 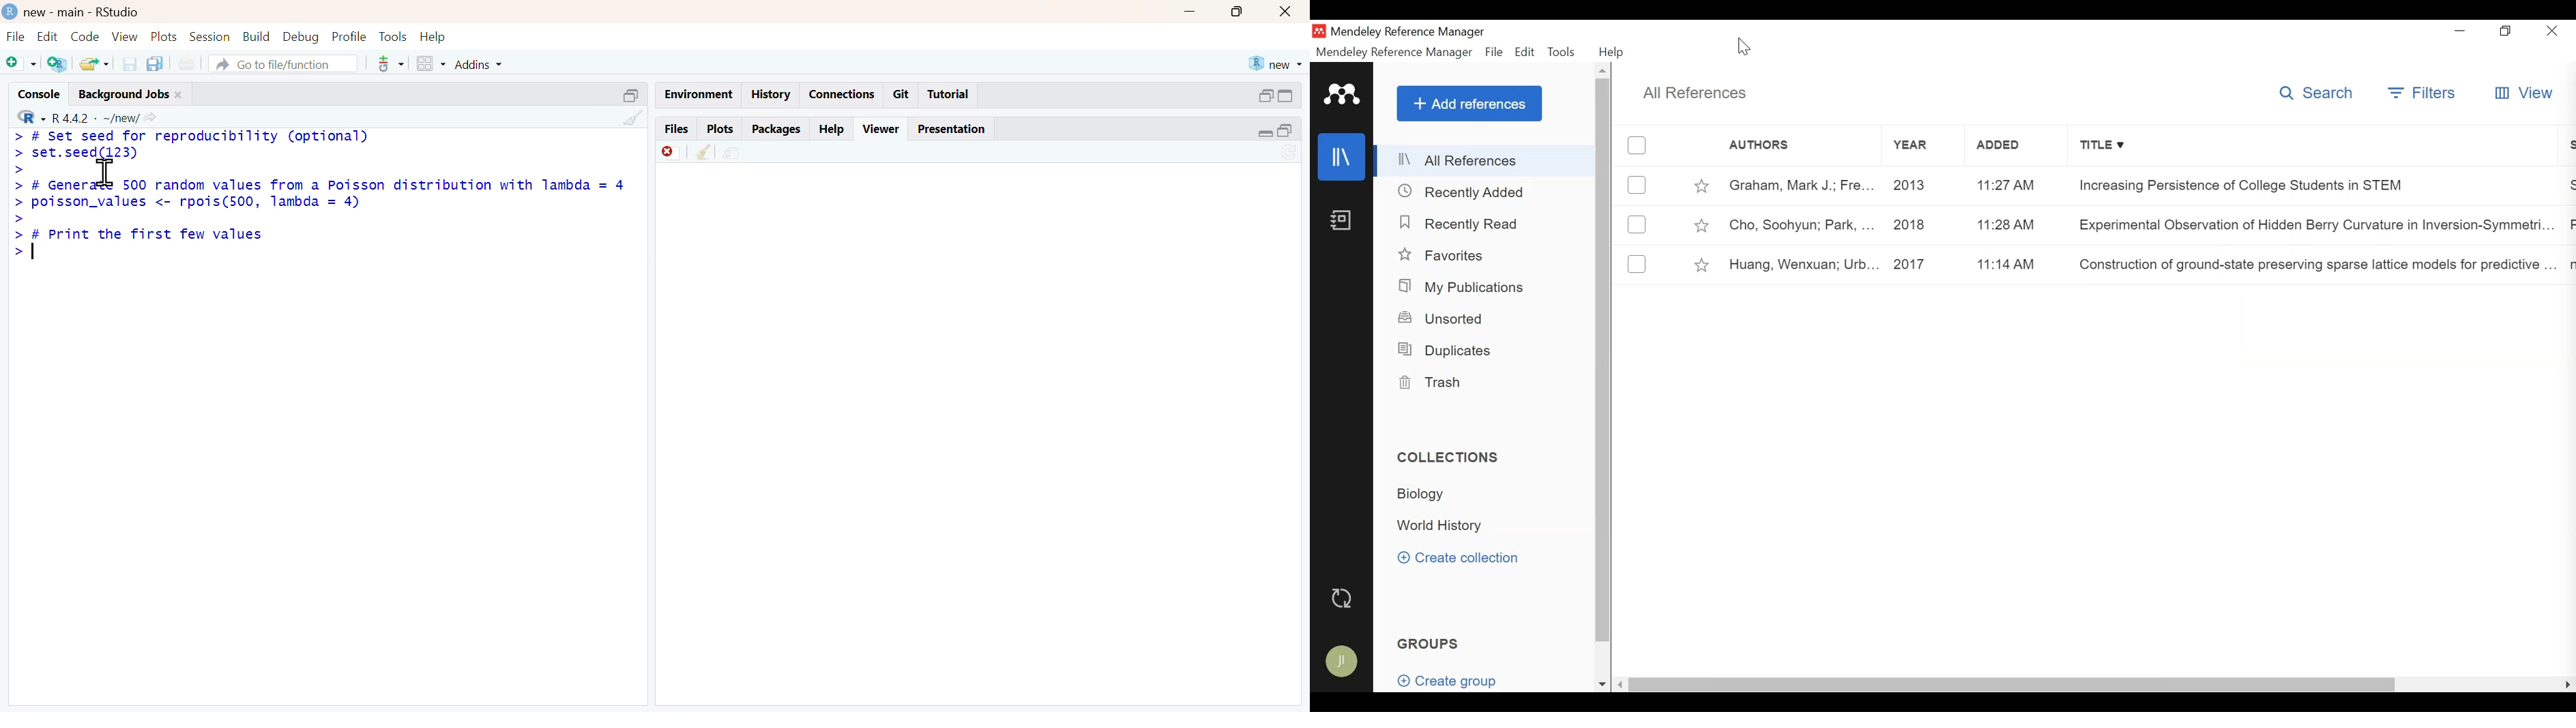 I want to click on file, so click(x=18, y=36).